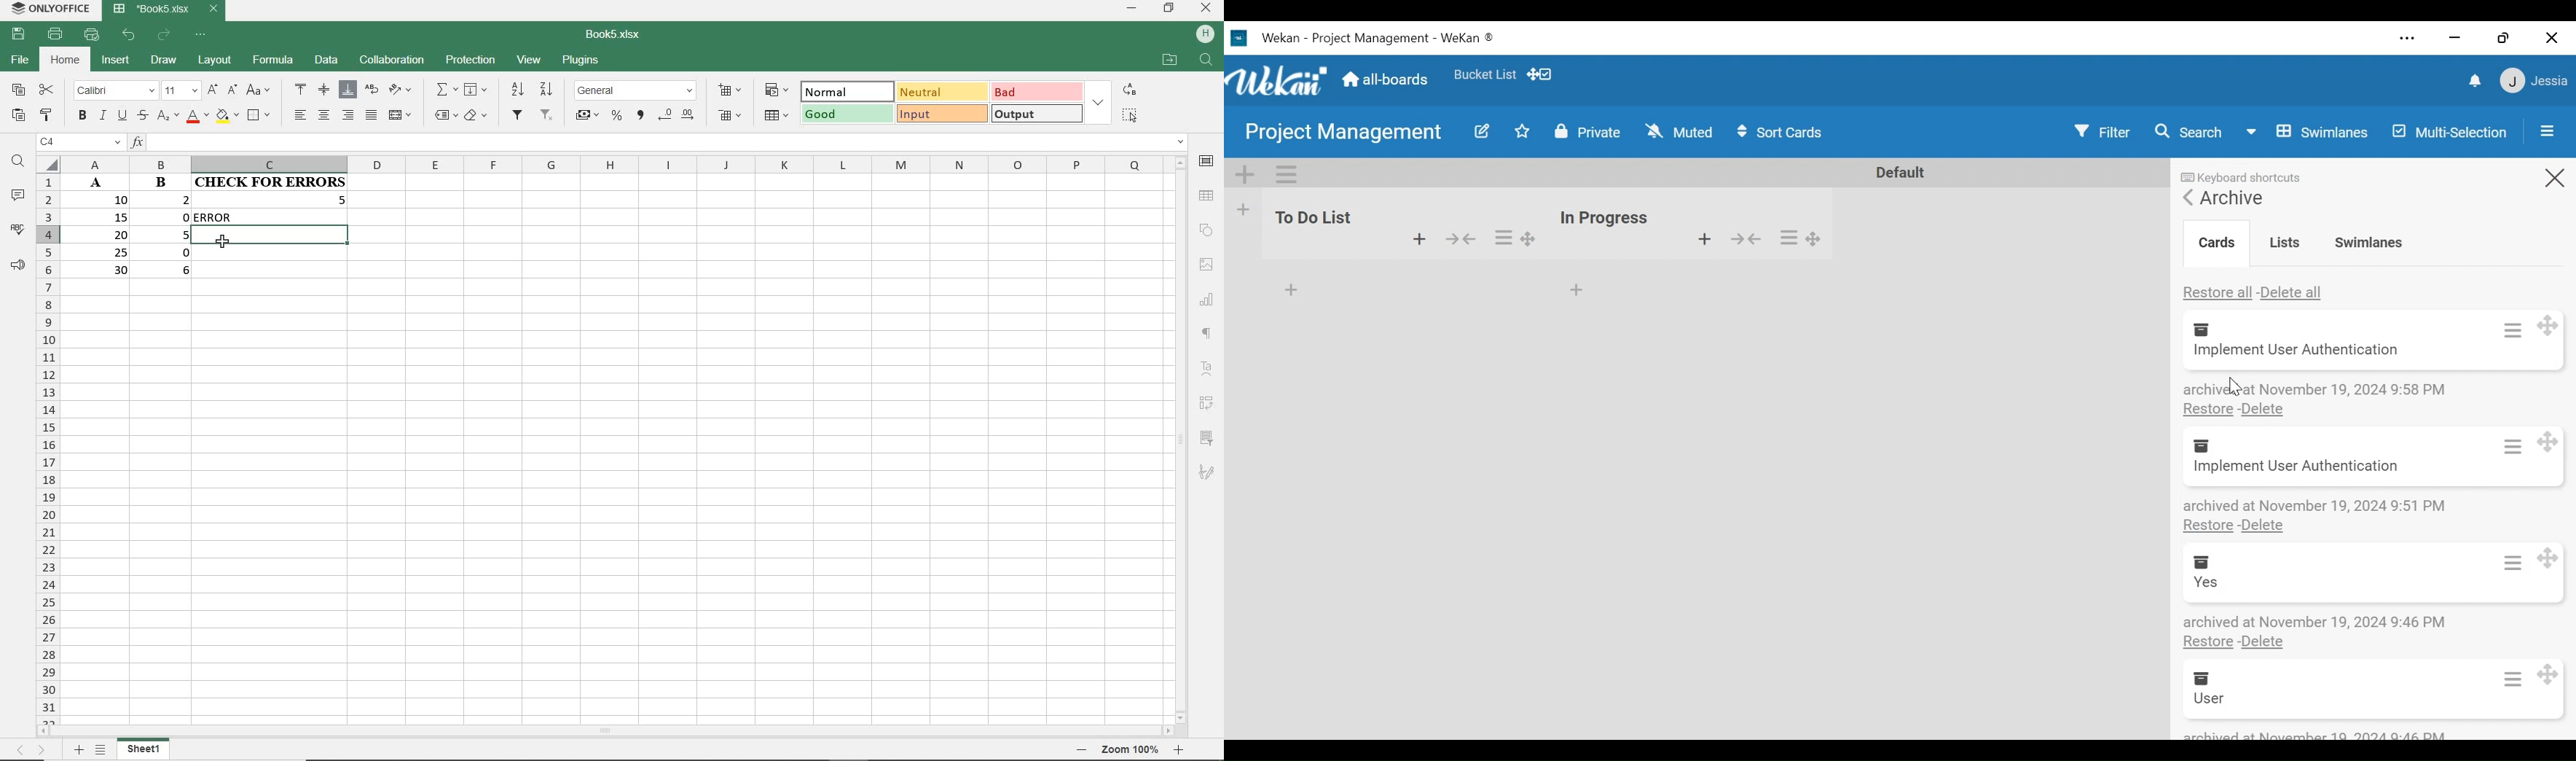 The image size is (2576, 784). I want to click on Wekan Desktop Icon, so click(1362, 39).